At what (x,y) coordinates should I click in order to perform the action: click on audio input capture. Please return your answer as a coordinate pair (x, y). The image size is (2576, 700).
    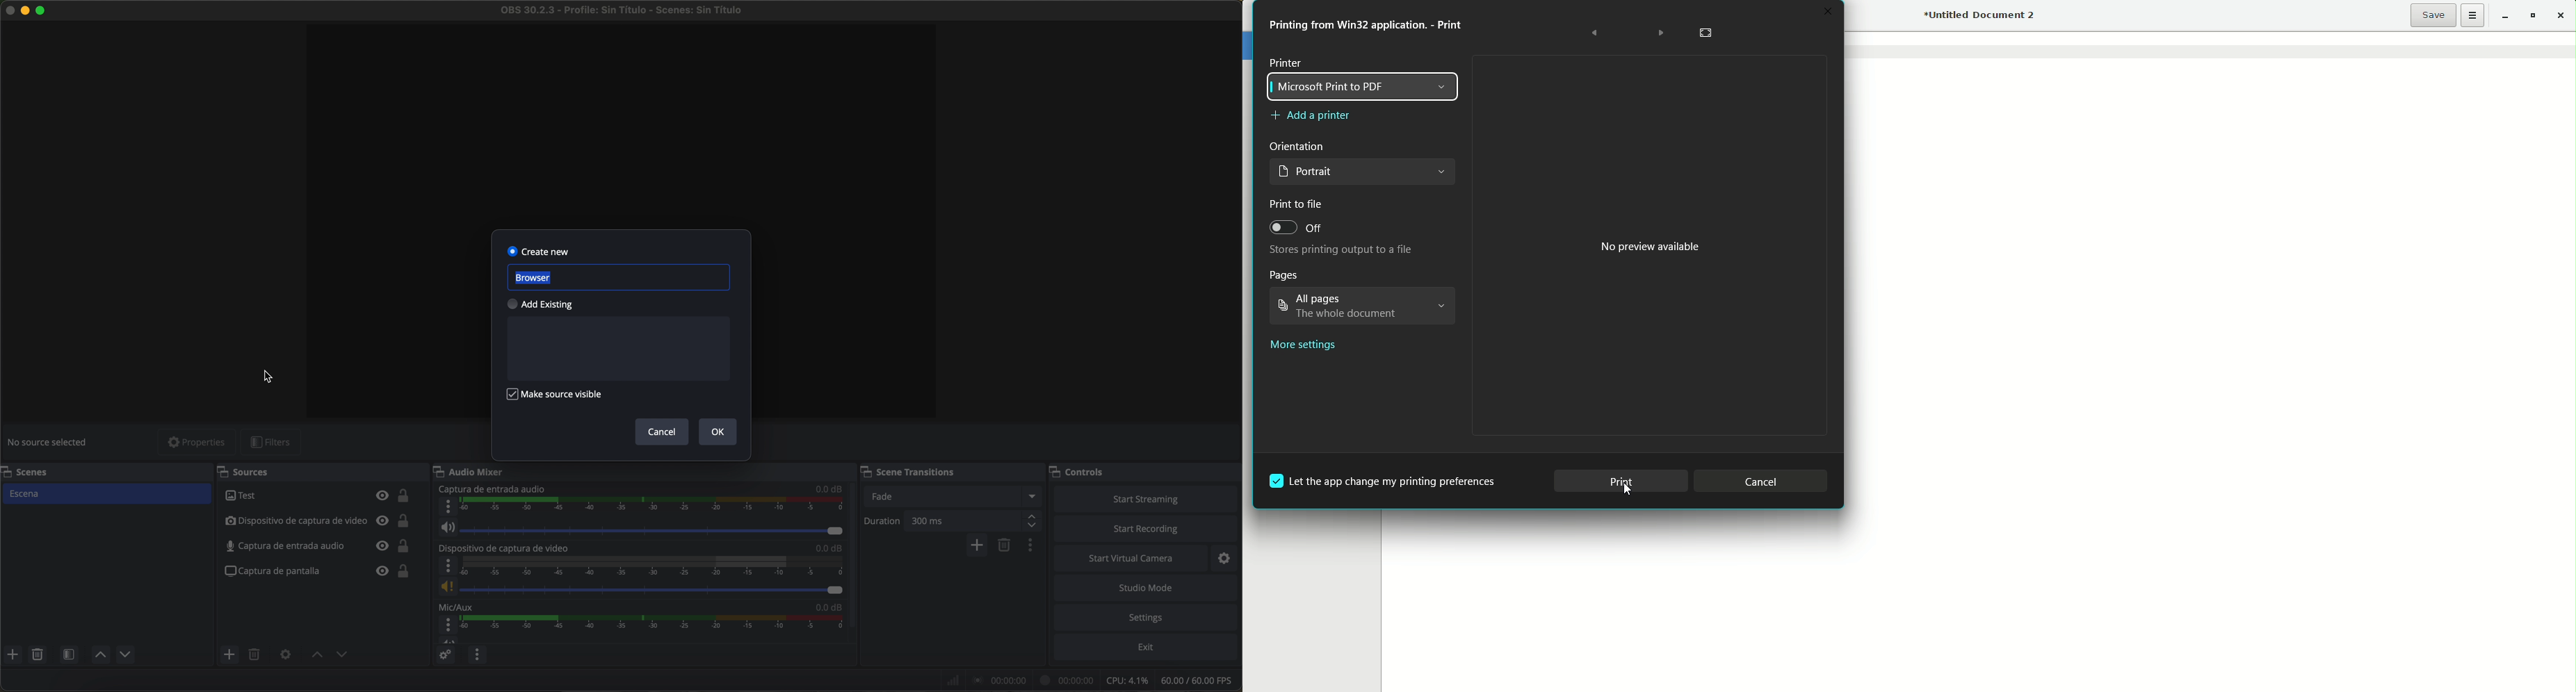
    Looking at the image, I should click on (492, 489).